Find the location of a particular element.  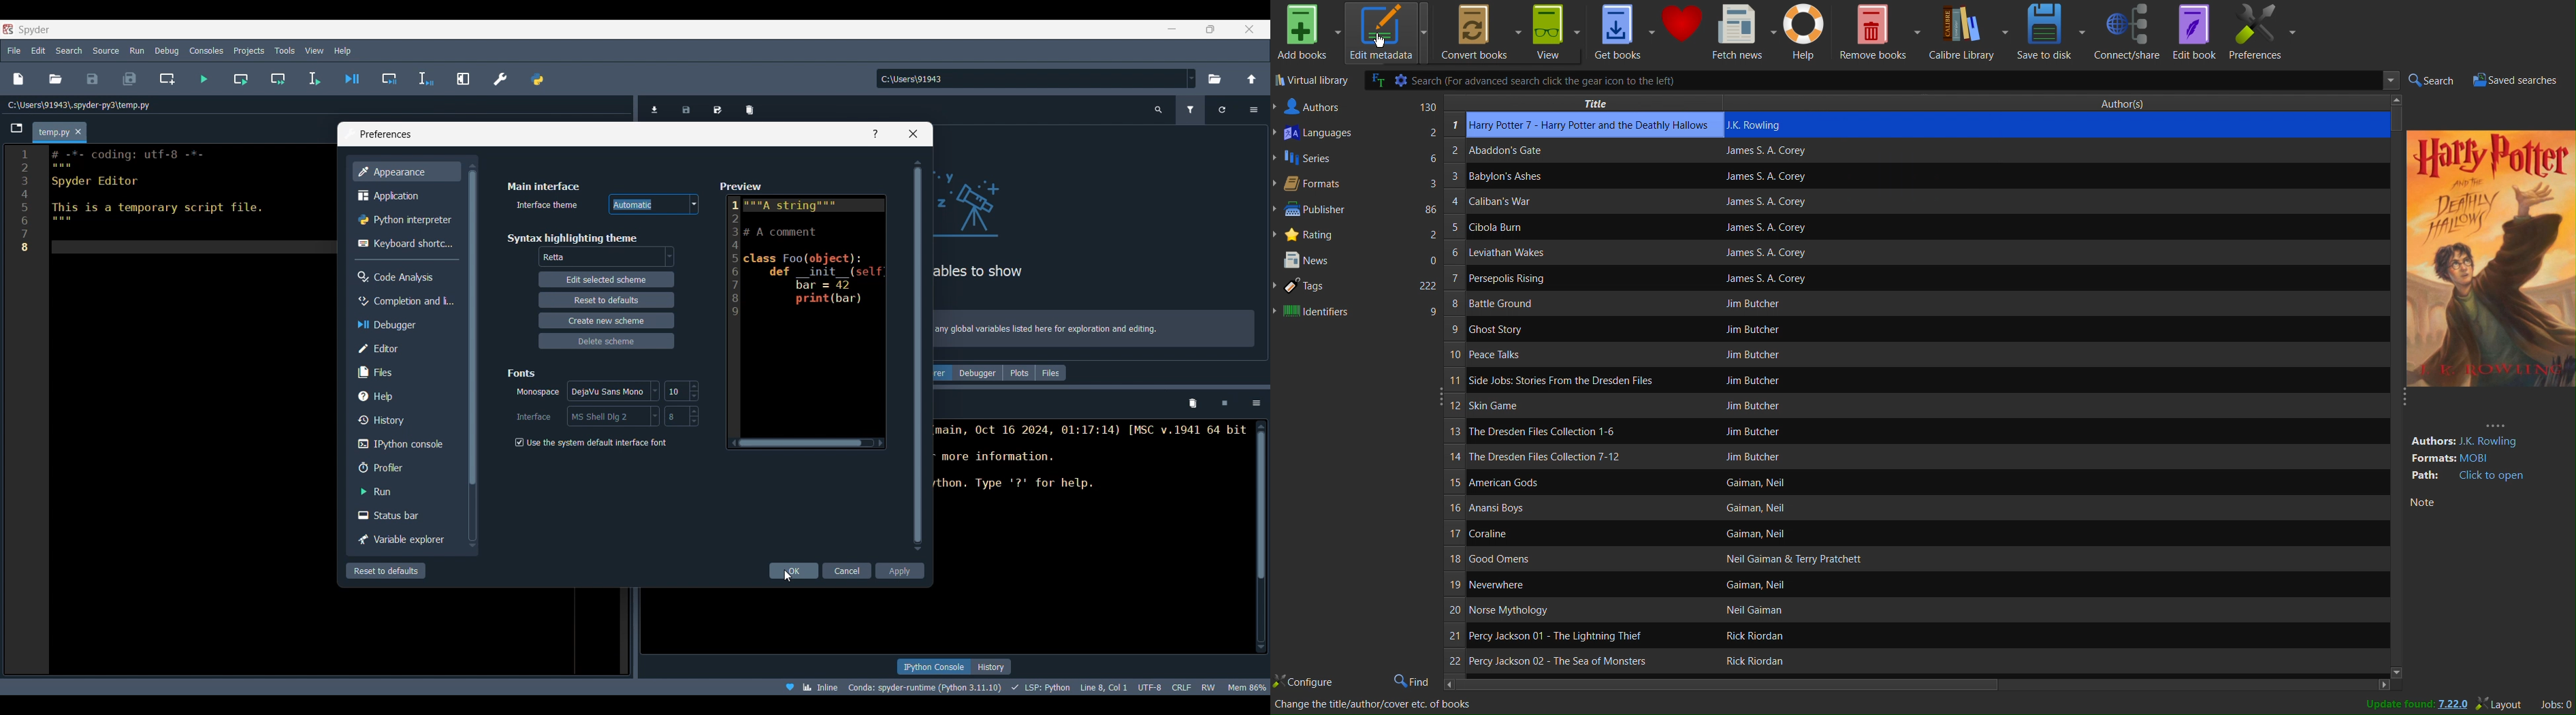

Authors is located at coordinates (2135, 104).